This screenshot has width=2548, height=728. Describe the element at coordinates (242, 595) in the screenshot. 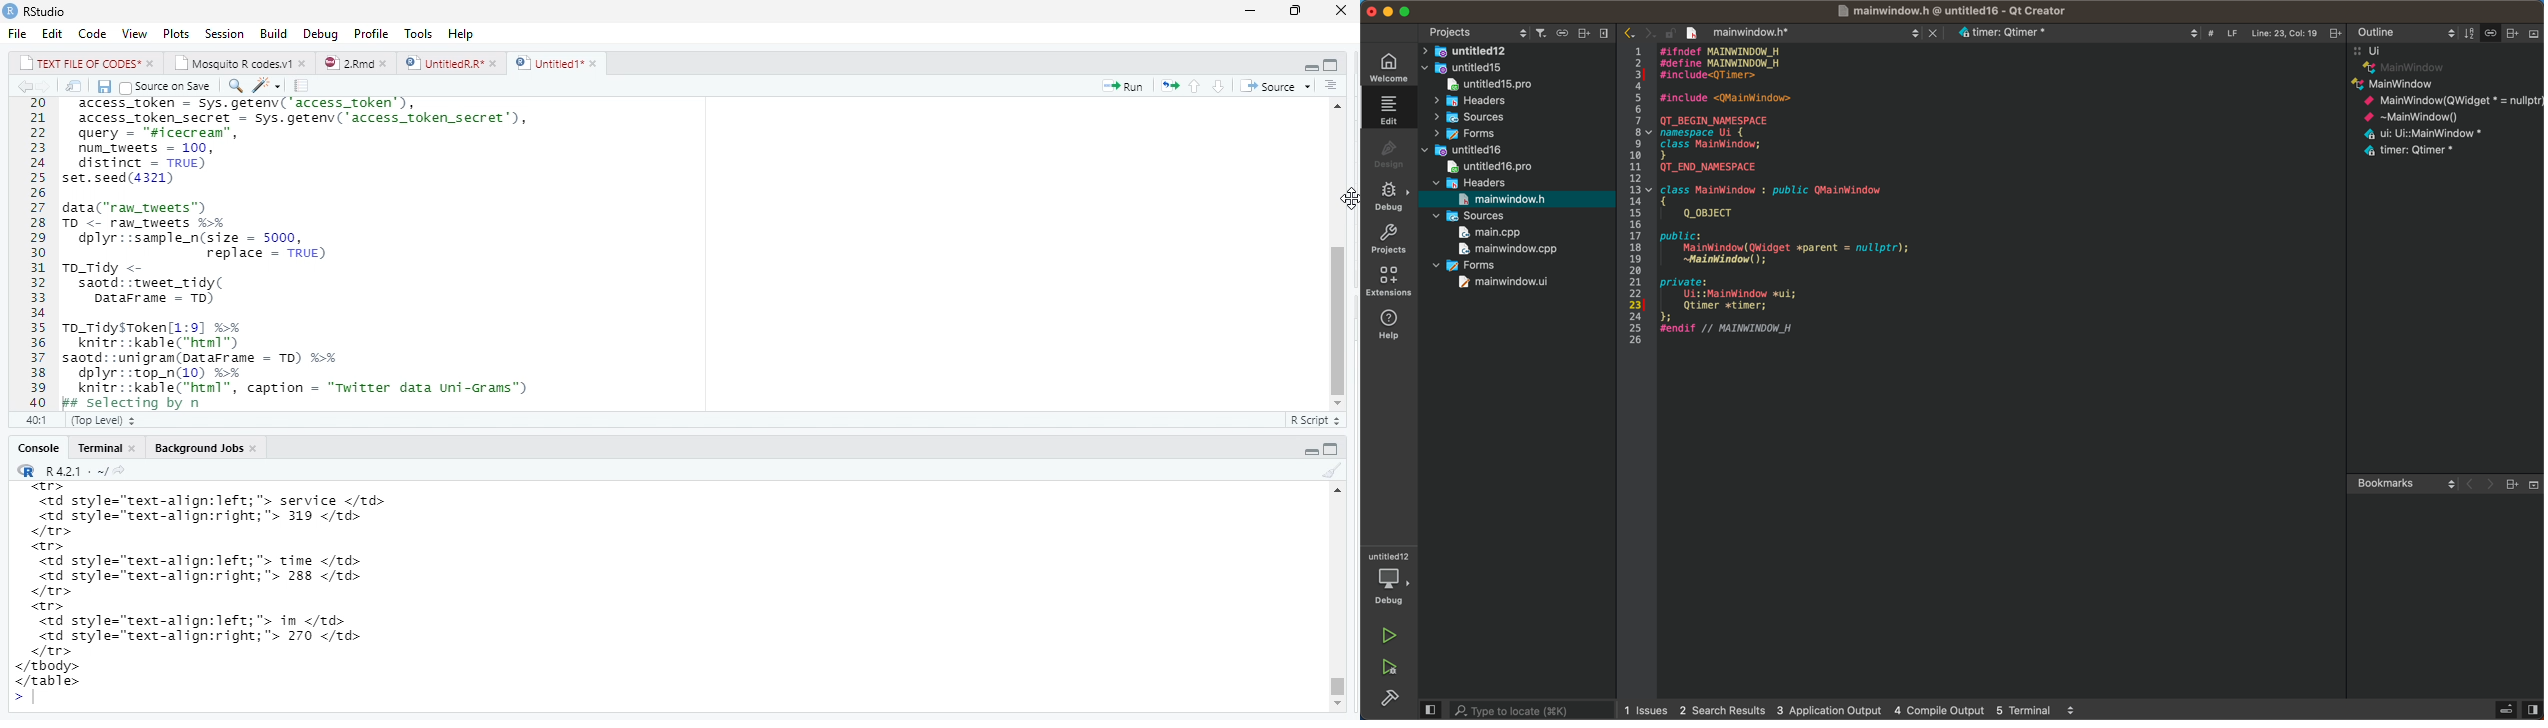

I see `<tr>
<td style="text-align:left; "> service </td>
<td style="text-align:right;"> 319 </td>
</tr>
<tr>
<td style="text-align:left; "> time </td>
<td style="text-align:right;"> 288 </td>
</tr>
<tr>
<td style="text-align:left; "> in </td>
<td style="text-align:right;"> 270 </td>
</tr>

</tbody>

</table>

>` at that location.